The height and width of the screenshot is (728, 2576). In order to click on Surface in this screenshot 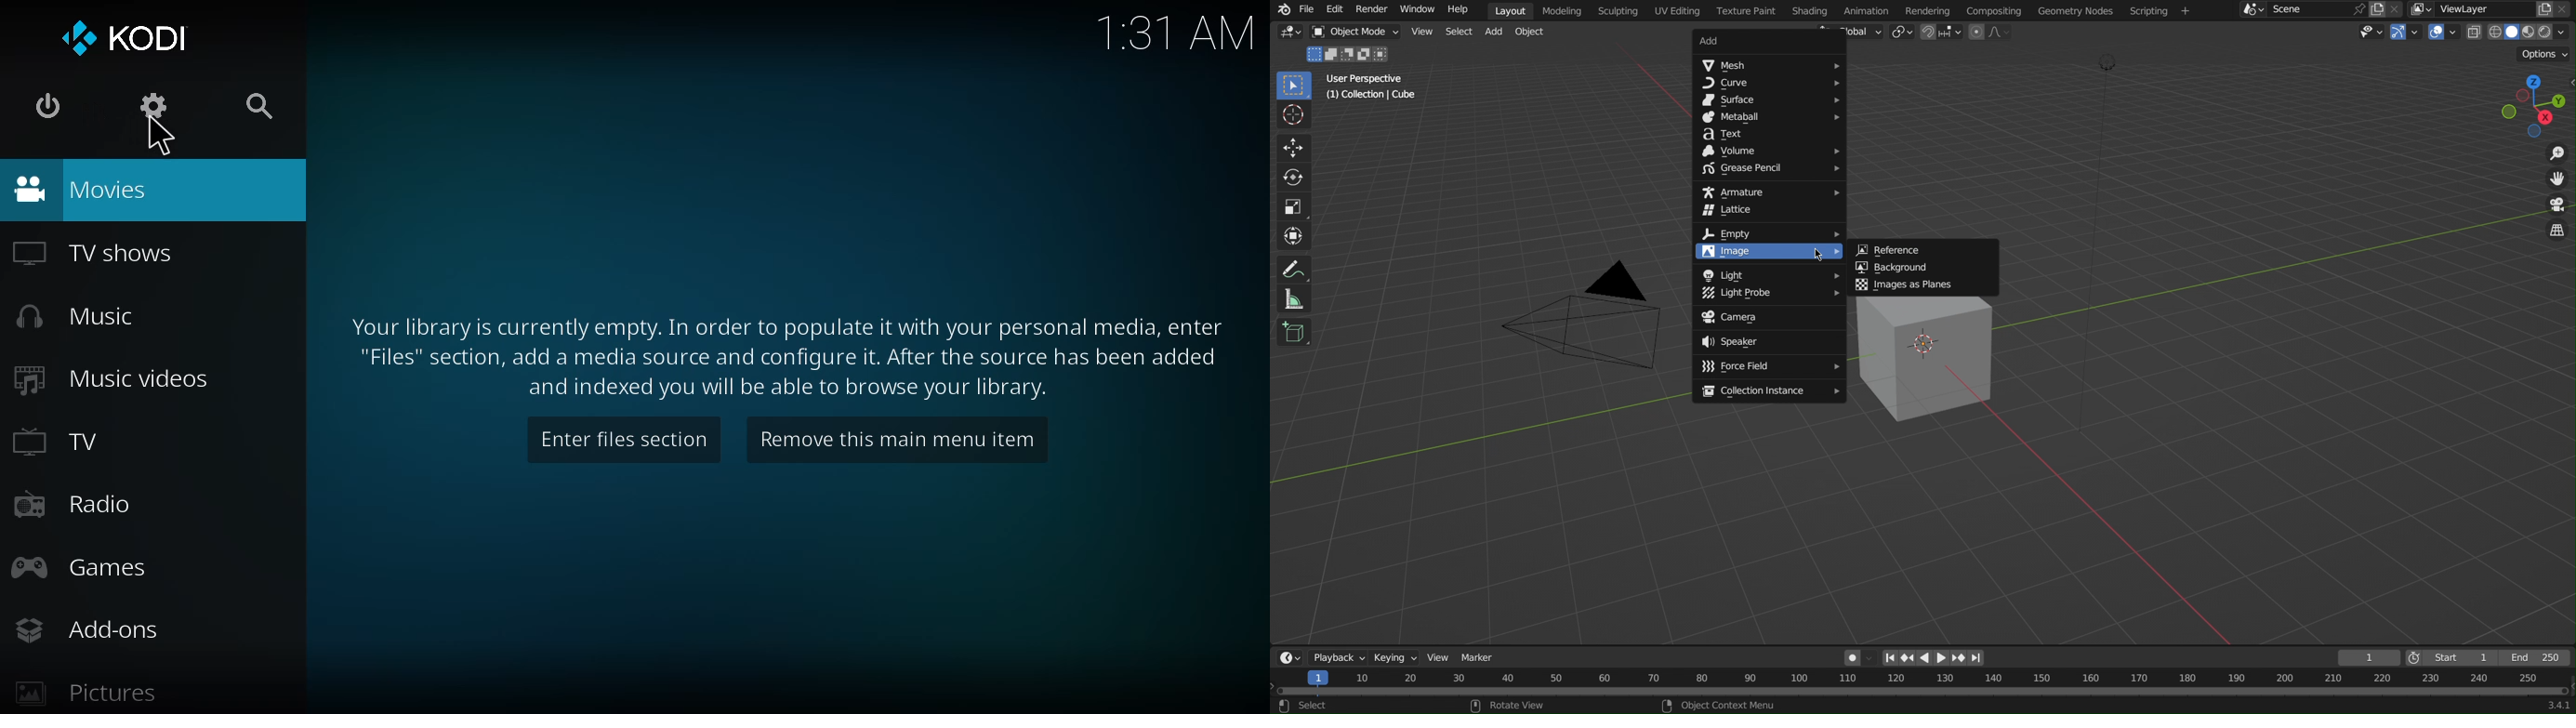, I will do `click(1769, 102)`.